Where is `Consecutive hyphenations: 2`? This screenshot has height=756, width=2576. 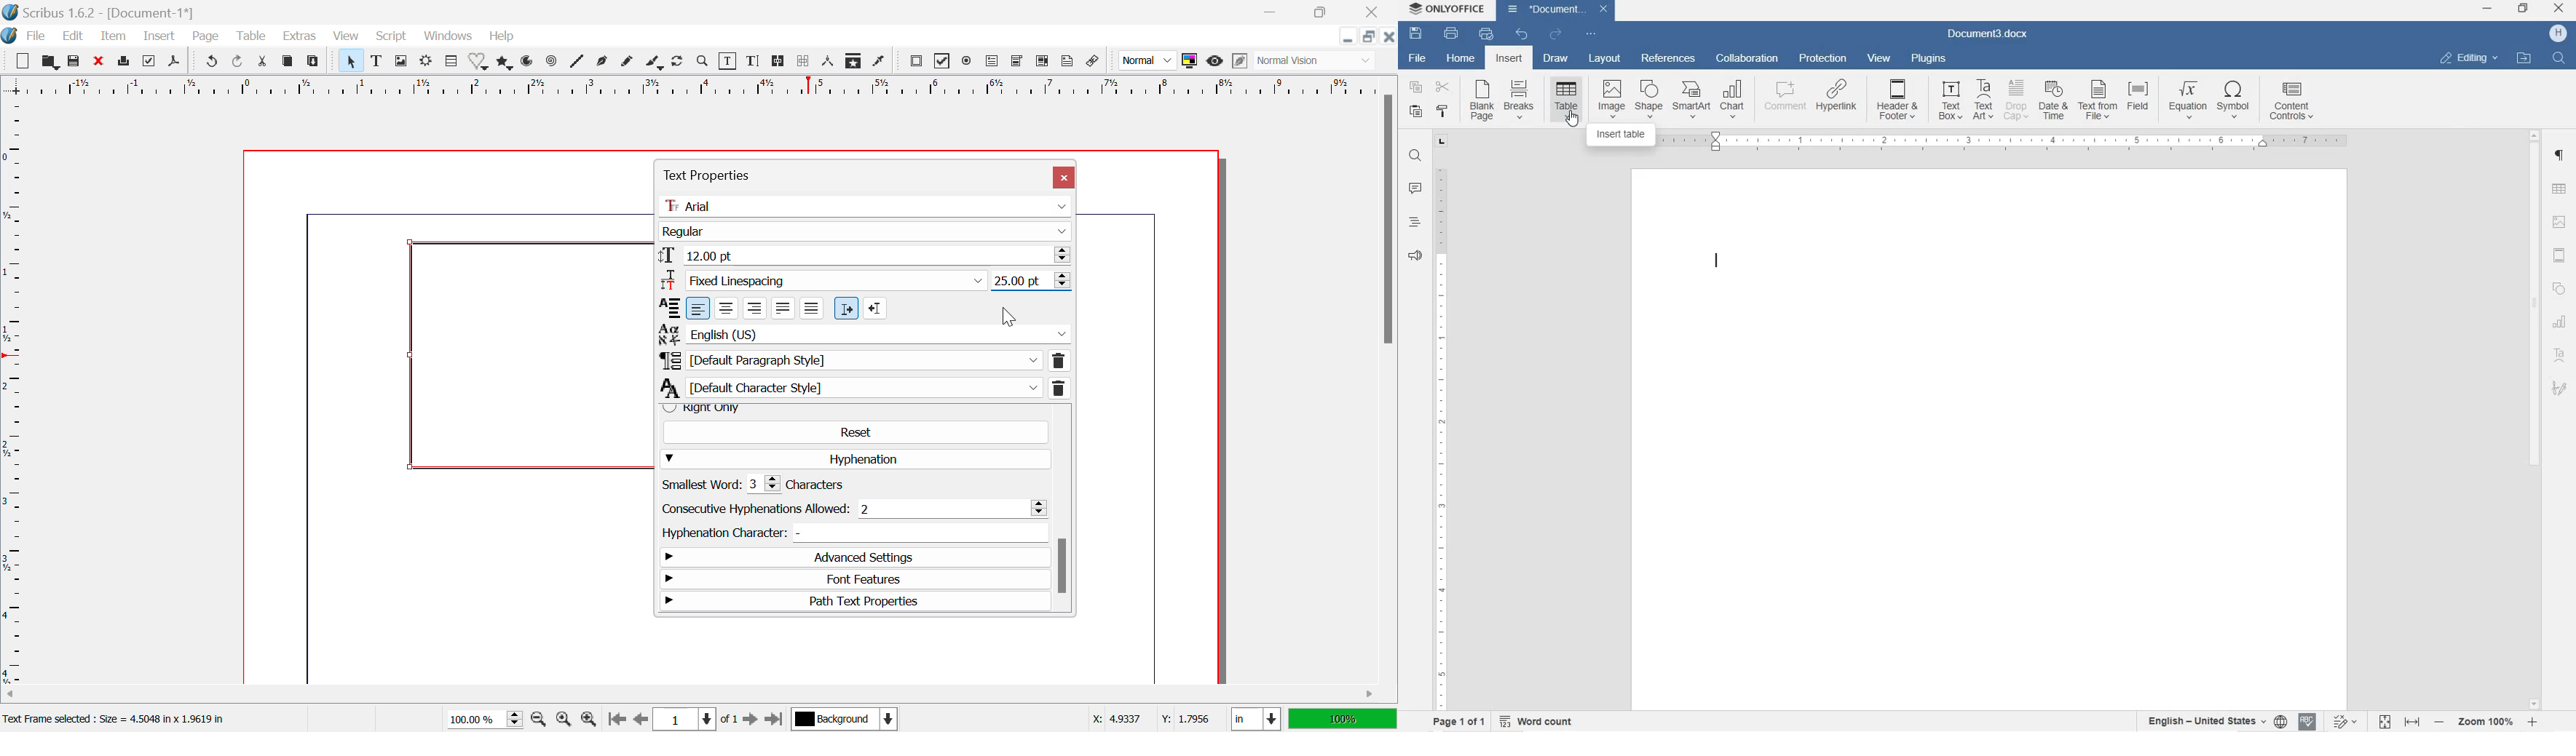
Consecutive hyphenations: 2 is located at coordinates (853, 509).